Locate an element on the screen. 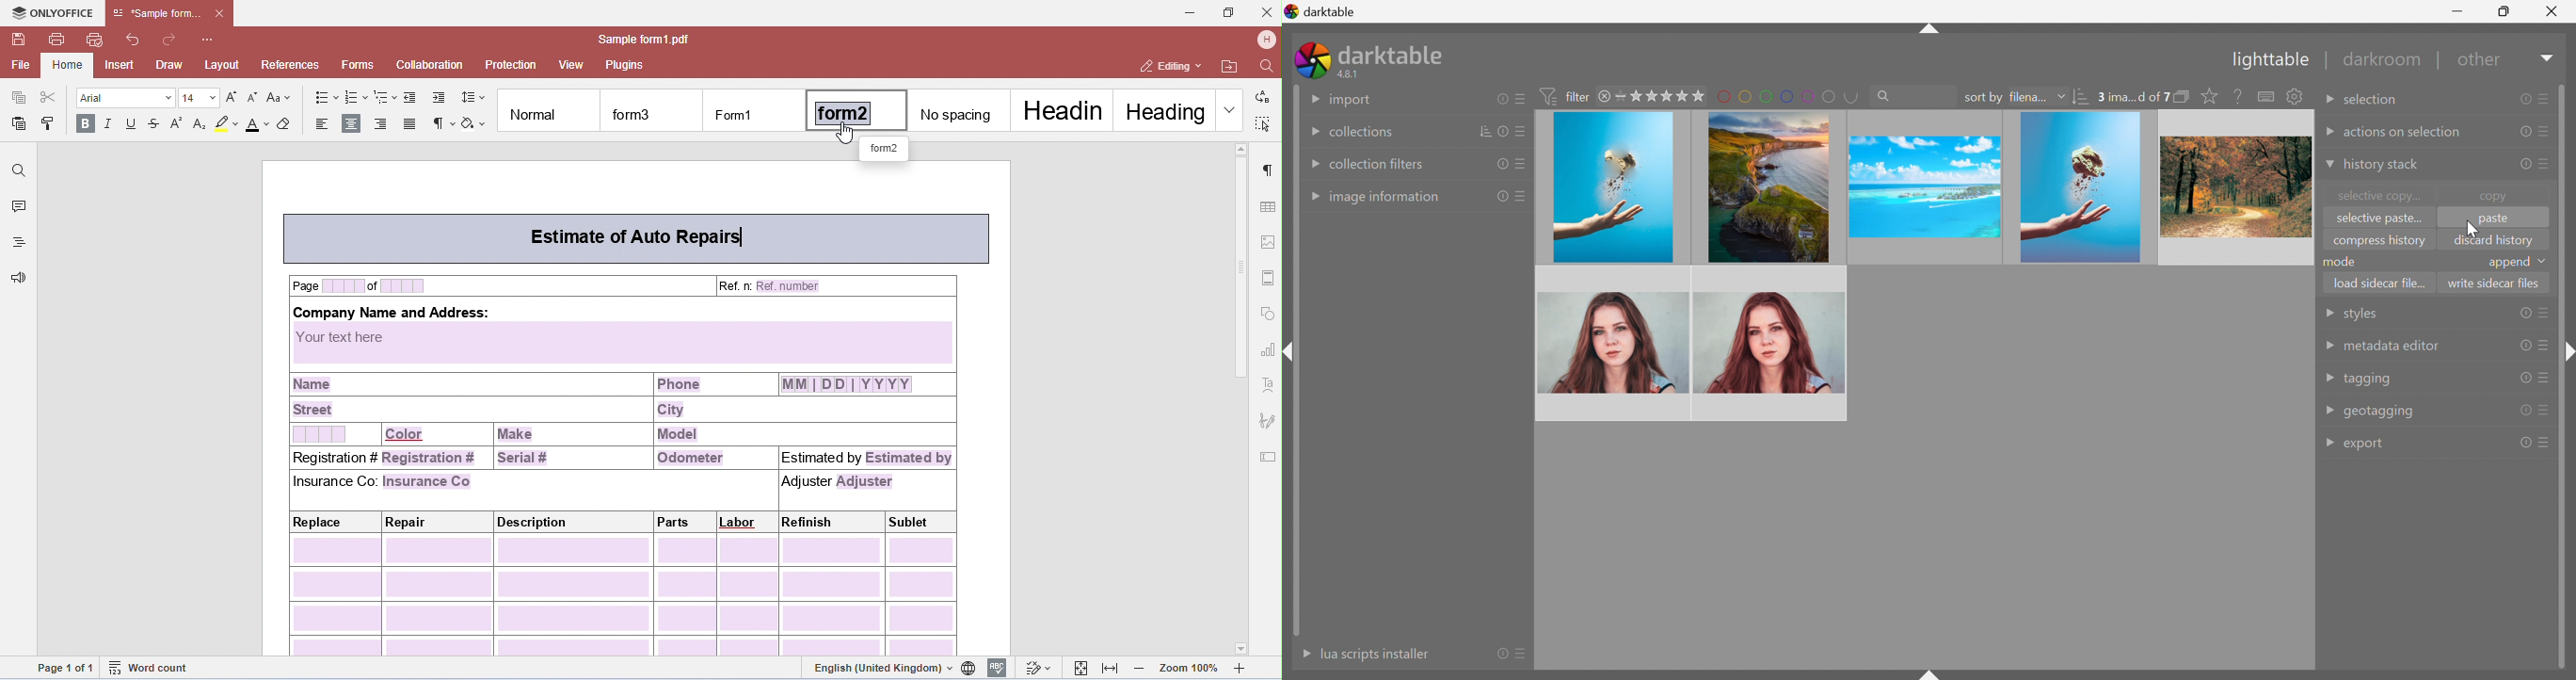 The image size is (2576, 700). show global preference is located at coordinates (2294, 96).